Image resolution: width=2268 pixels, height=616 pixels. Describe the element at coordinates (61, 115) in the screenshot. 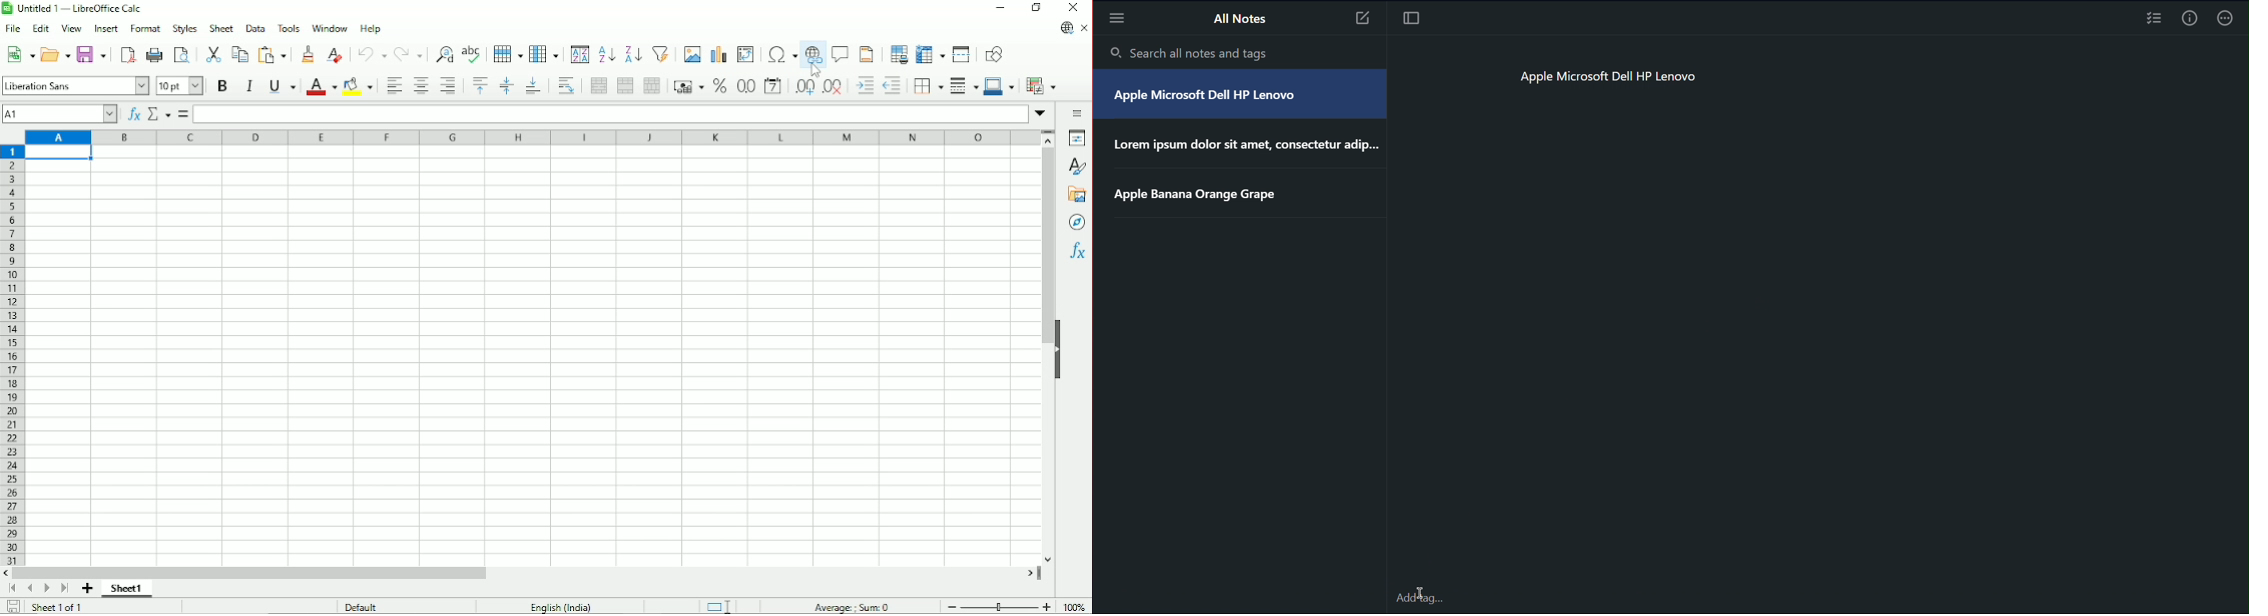

I see `A1` at that location.